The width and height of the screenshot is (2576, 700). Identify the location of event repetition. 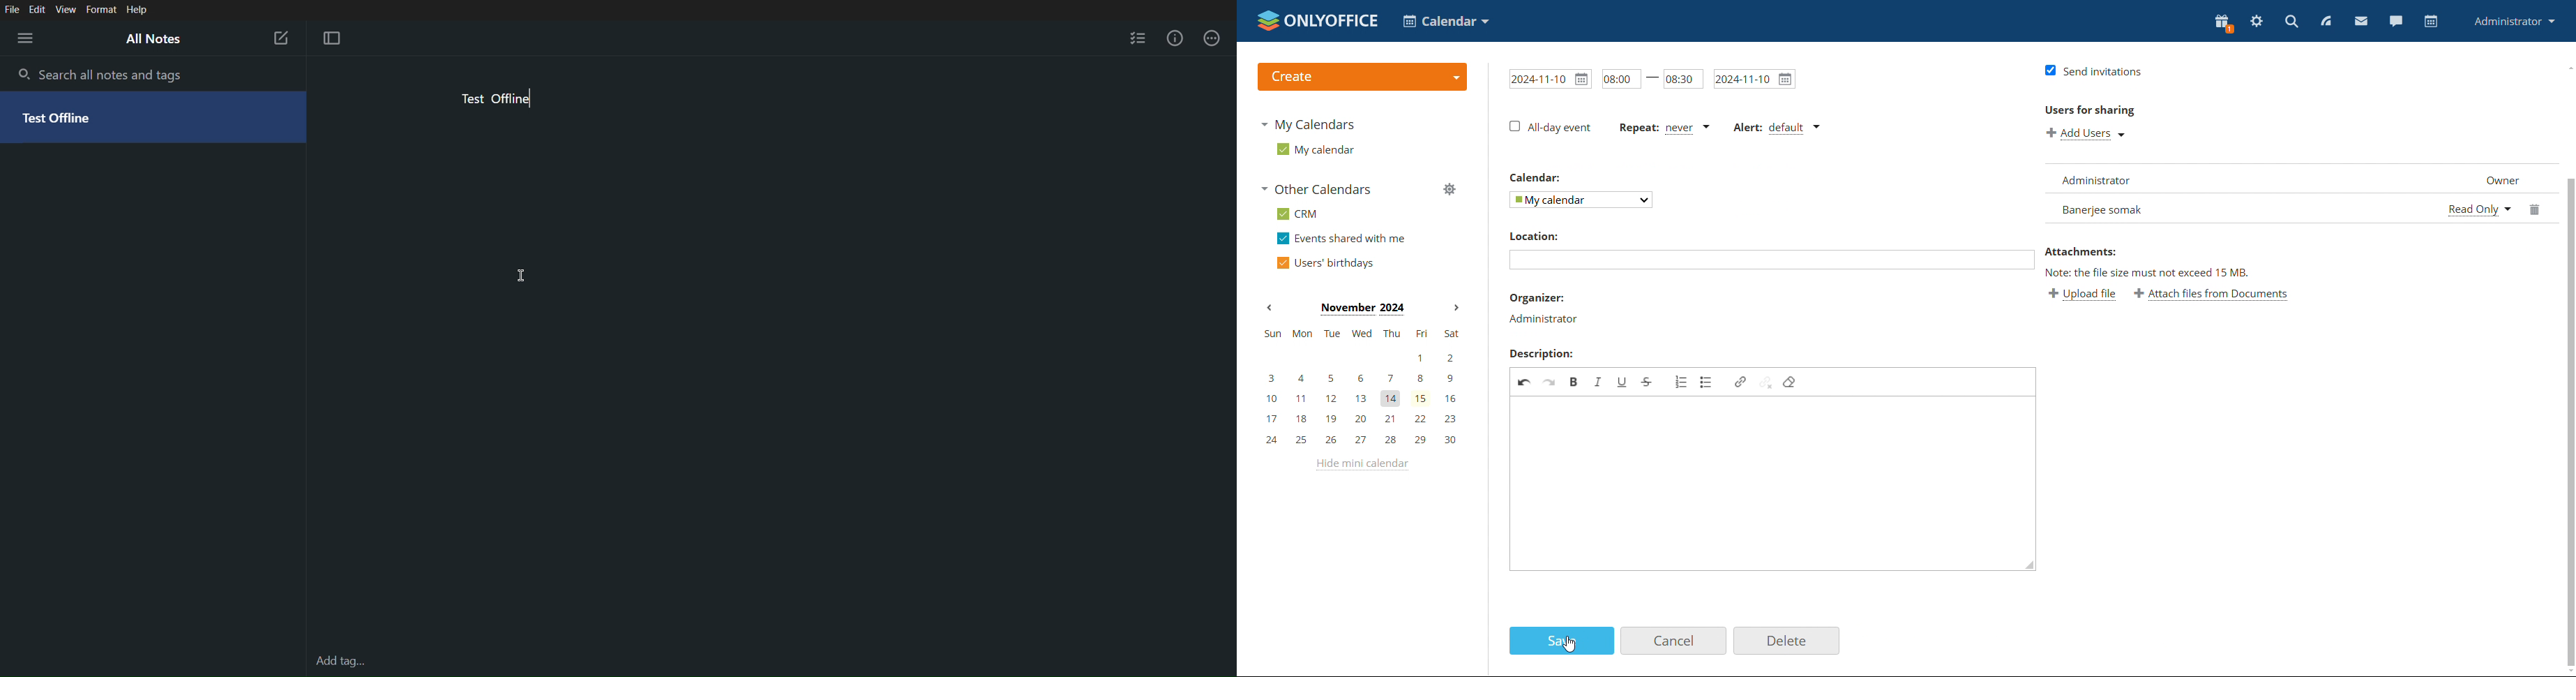
(1662, 126).